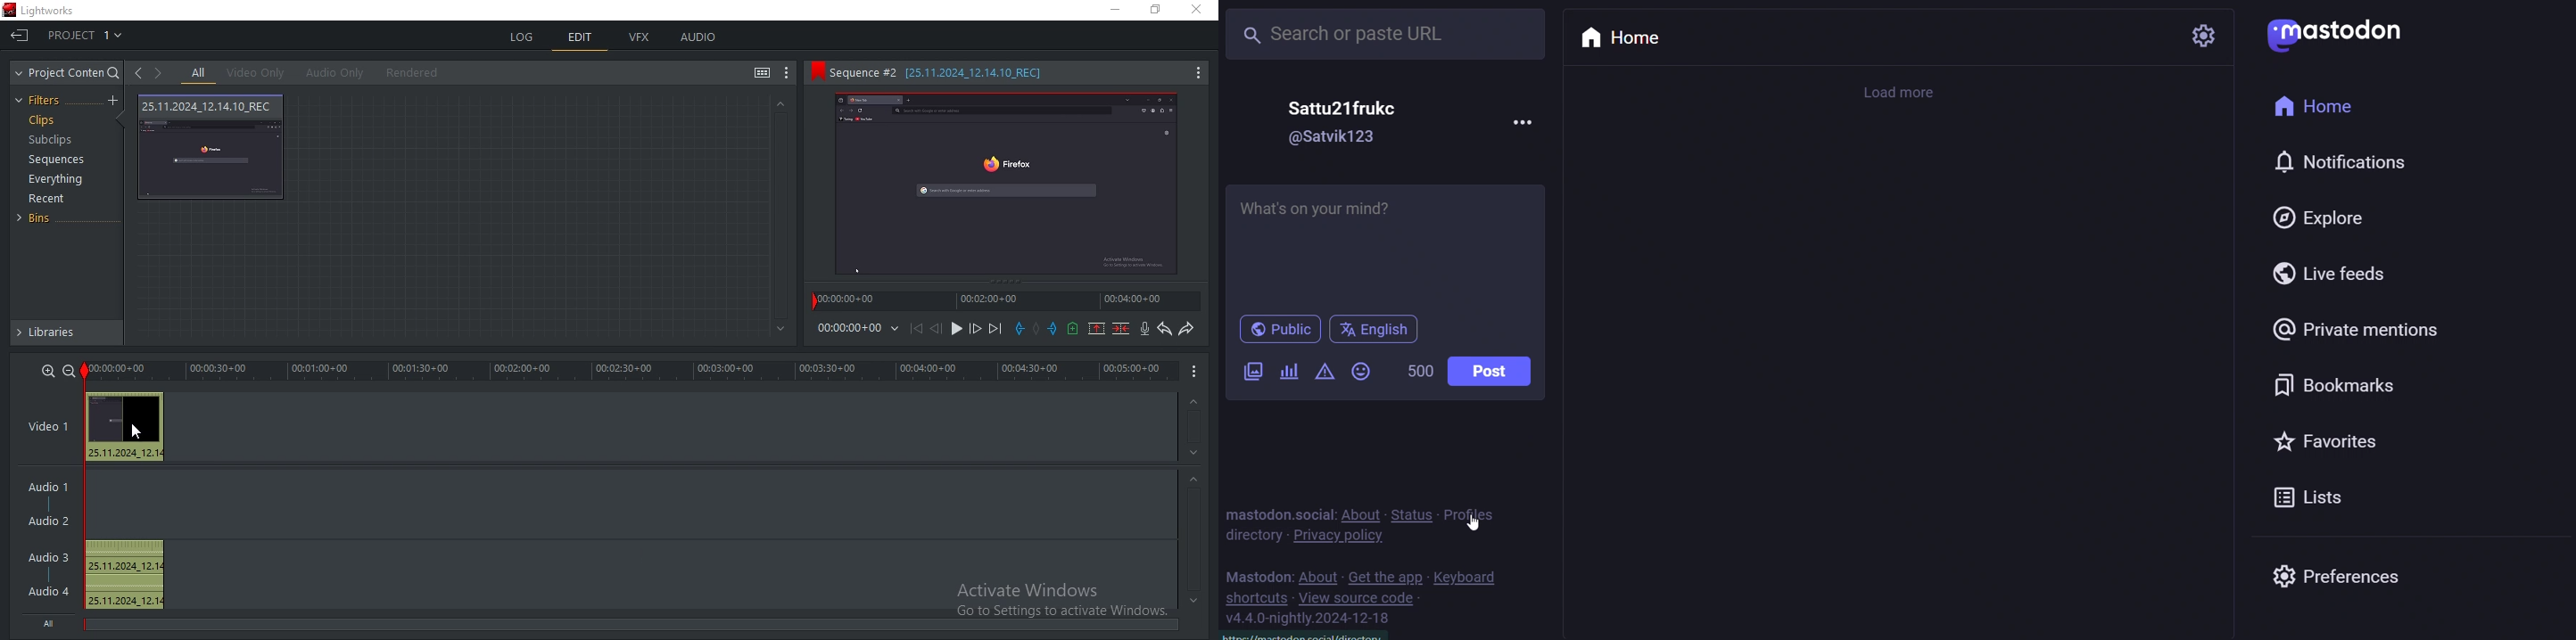 The width and height of the screenshot is (2576, 644). I want to click on start/stop playback, so click(957, 329).